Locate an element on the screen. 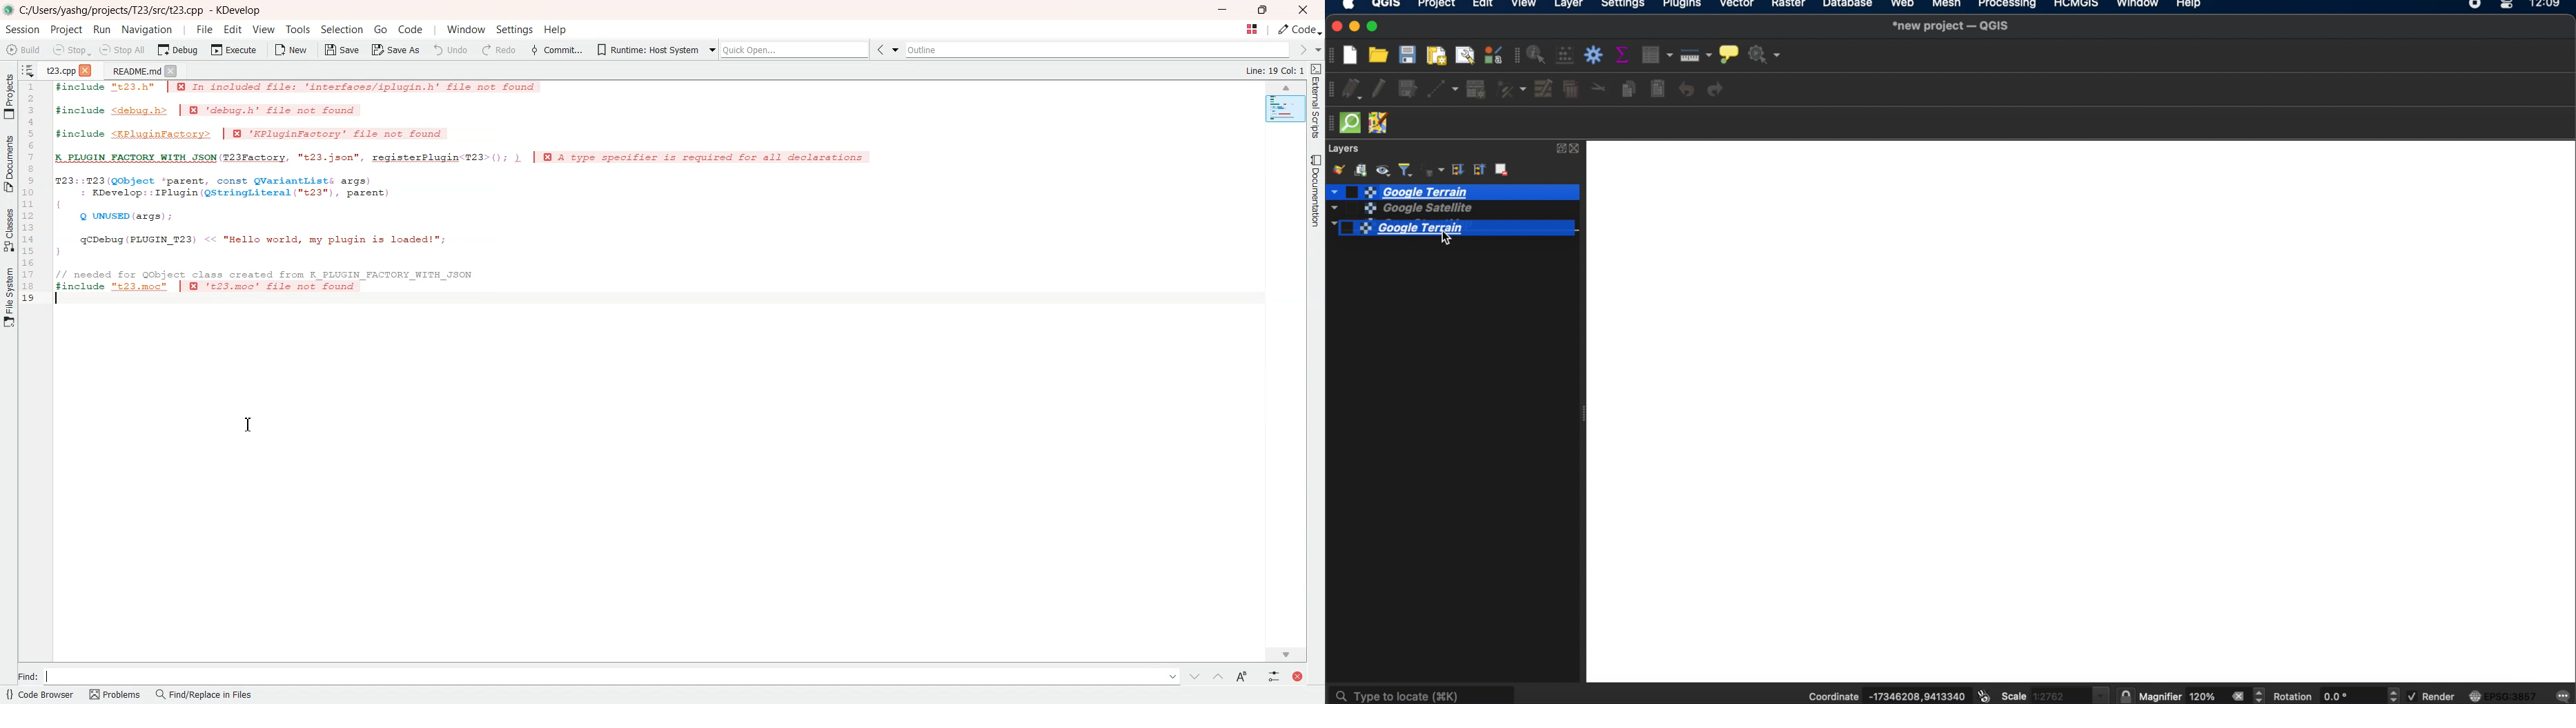  raster is located at coordinates (1791, 6).